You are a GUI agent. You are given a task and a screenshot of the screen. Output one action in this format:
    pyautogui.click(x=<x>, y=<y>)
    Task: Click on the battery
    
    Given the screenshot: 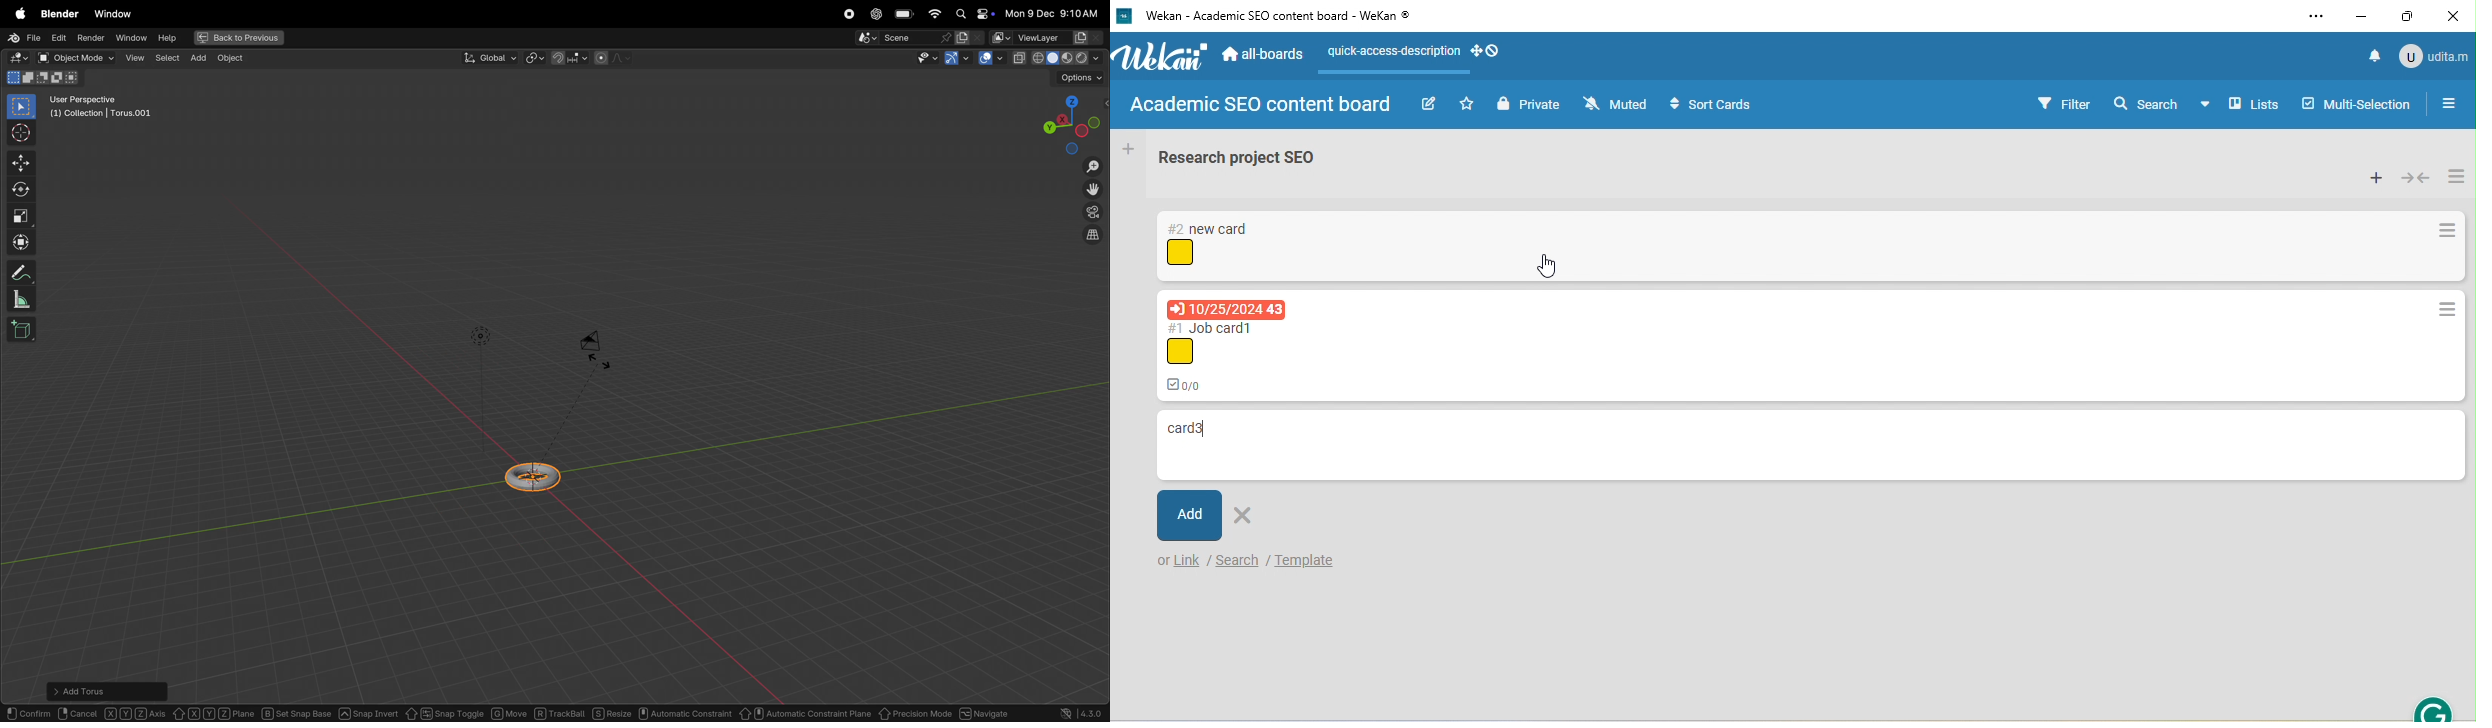 What is the action you would take?
    pyautogui.click(x=904, y=15)
    